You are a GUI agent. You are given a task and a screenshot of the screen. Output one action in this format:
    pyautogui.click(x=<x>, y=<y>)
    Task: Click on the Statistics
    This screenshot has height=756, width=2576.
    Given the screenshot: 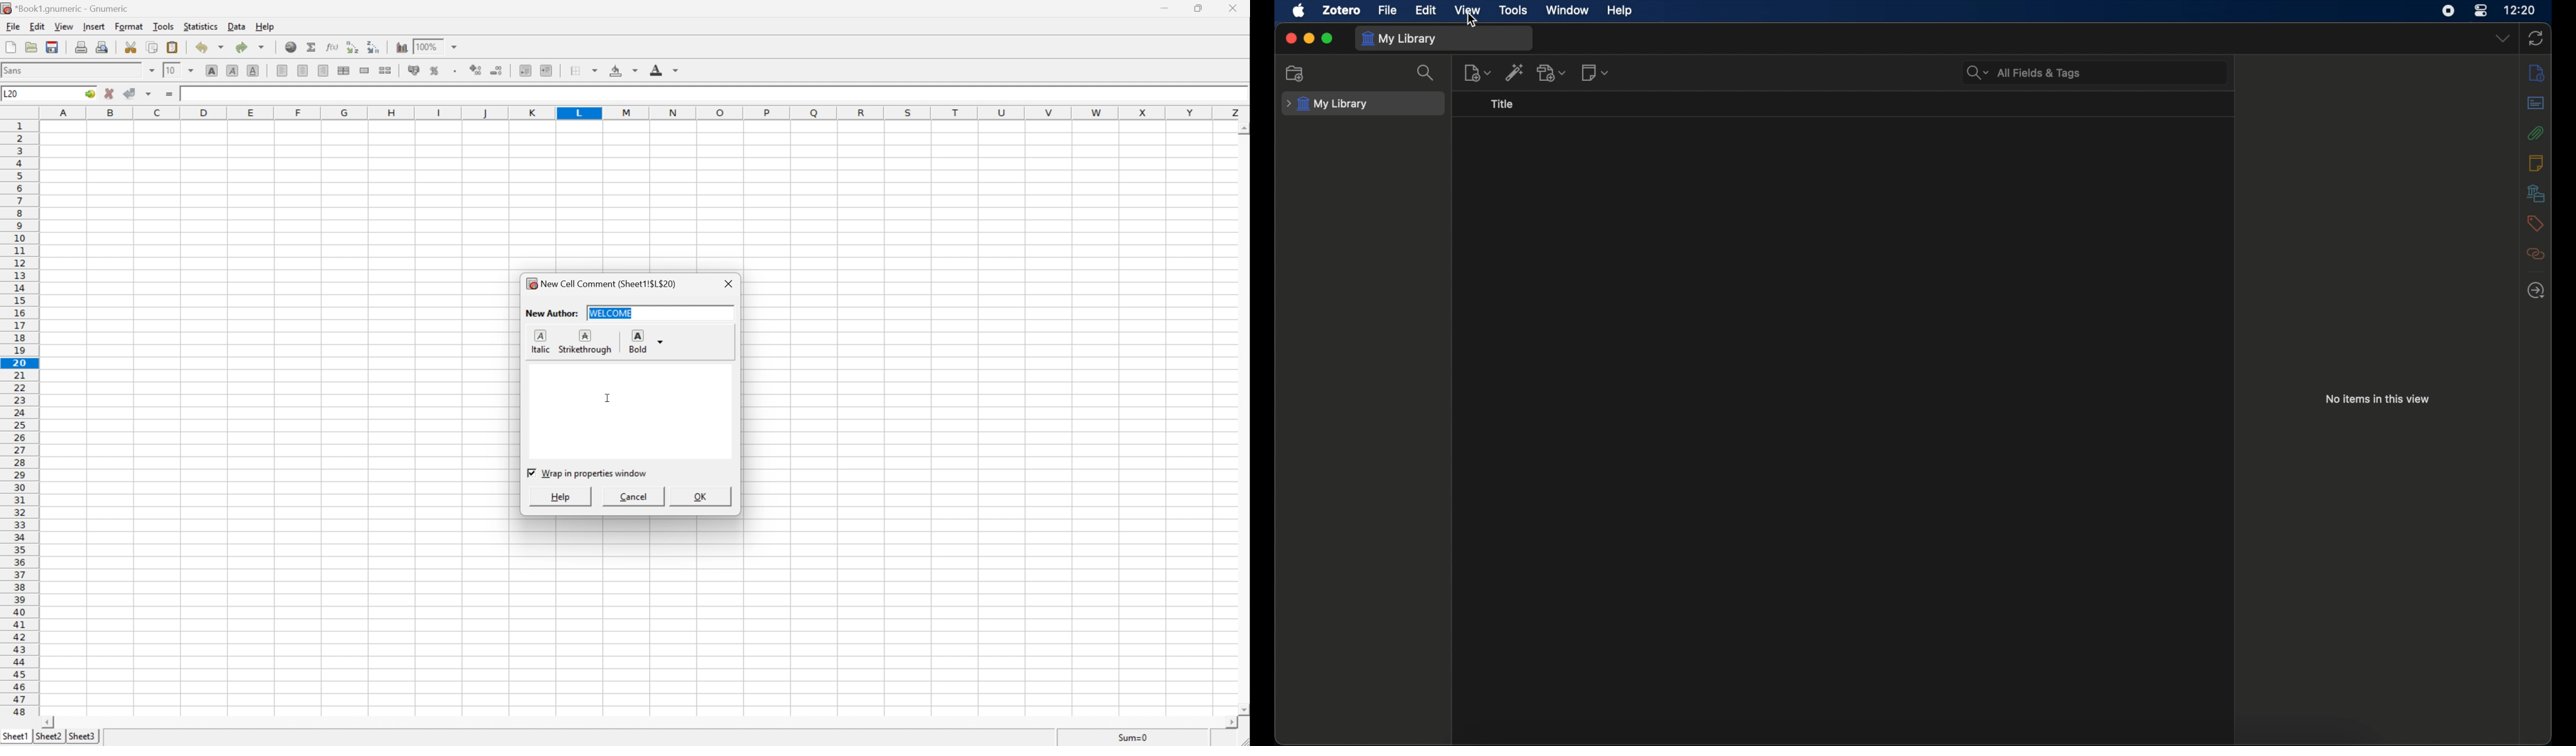 What is the action you would take?
    pyautogui.click(x=201, y=25)
    